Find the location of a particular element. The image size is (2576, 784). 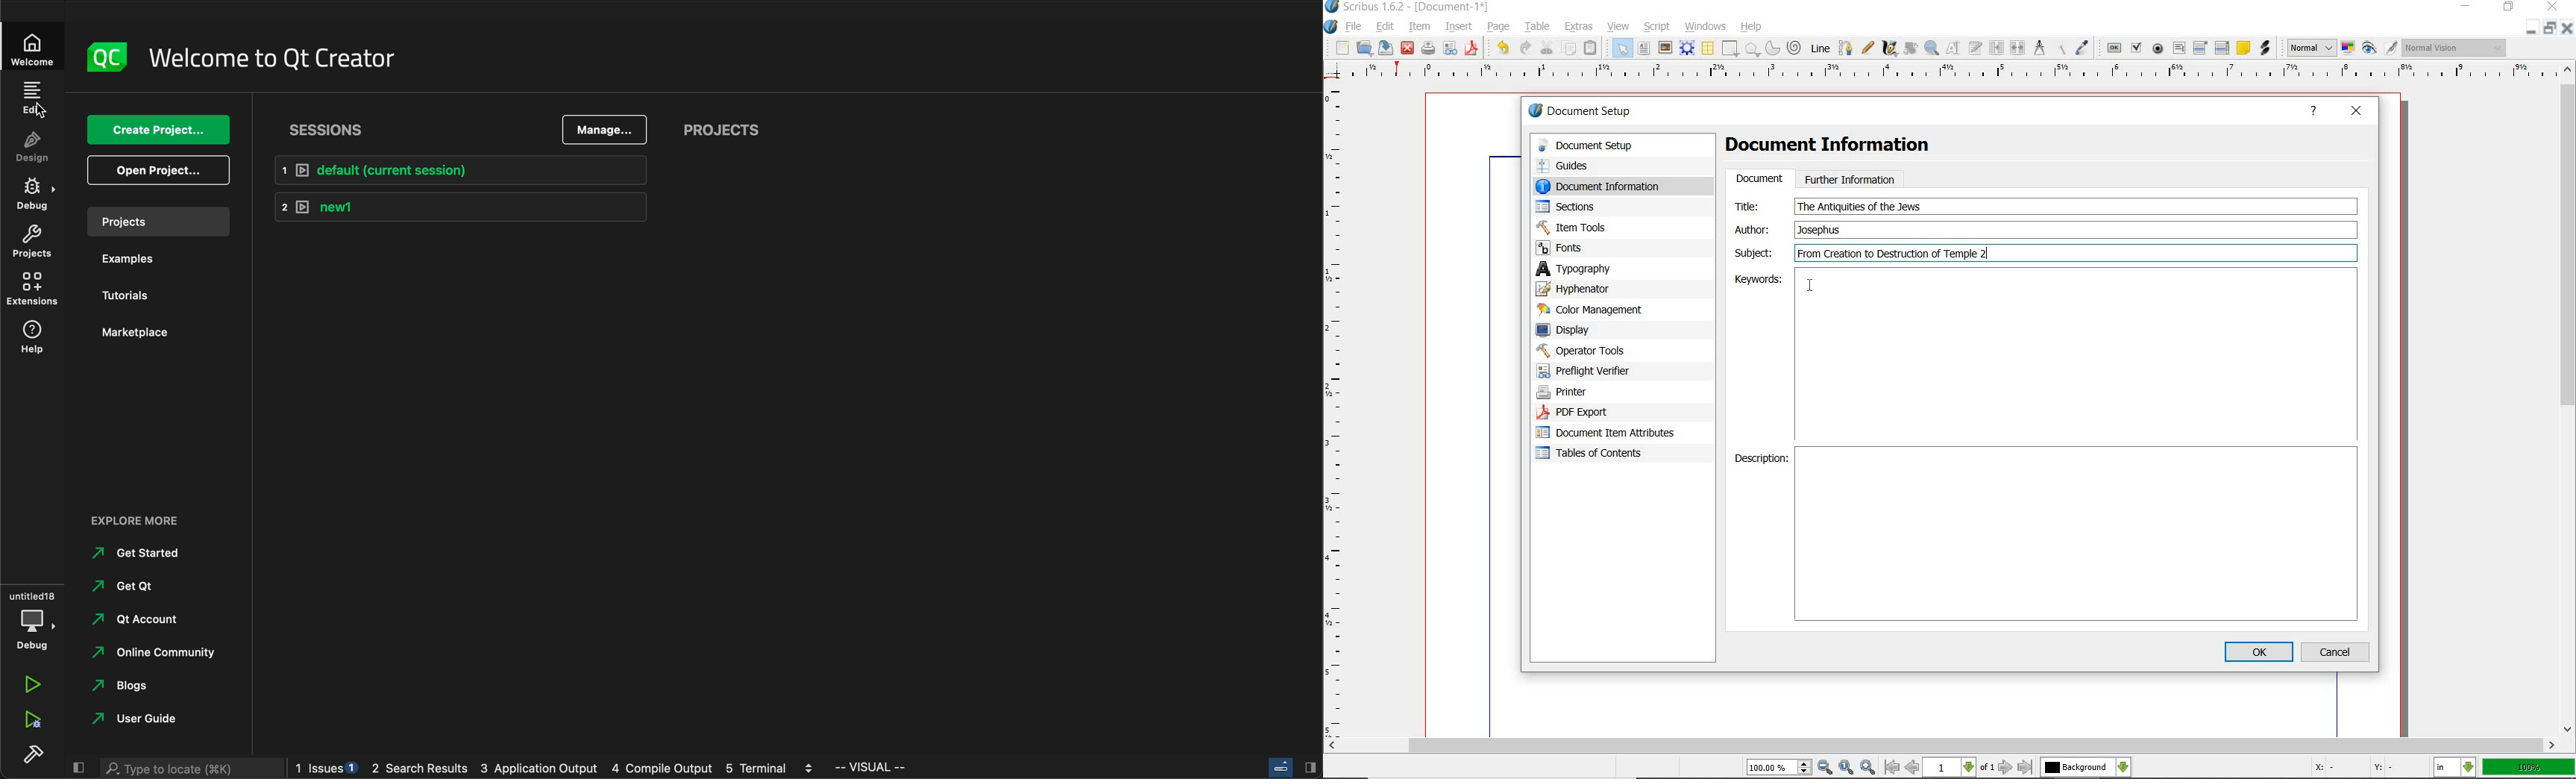

shape is located at coordinates (1730, 48).